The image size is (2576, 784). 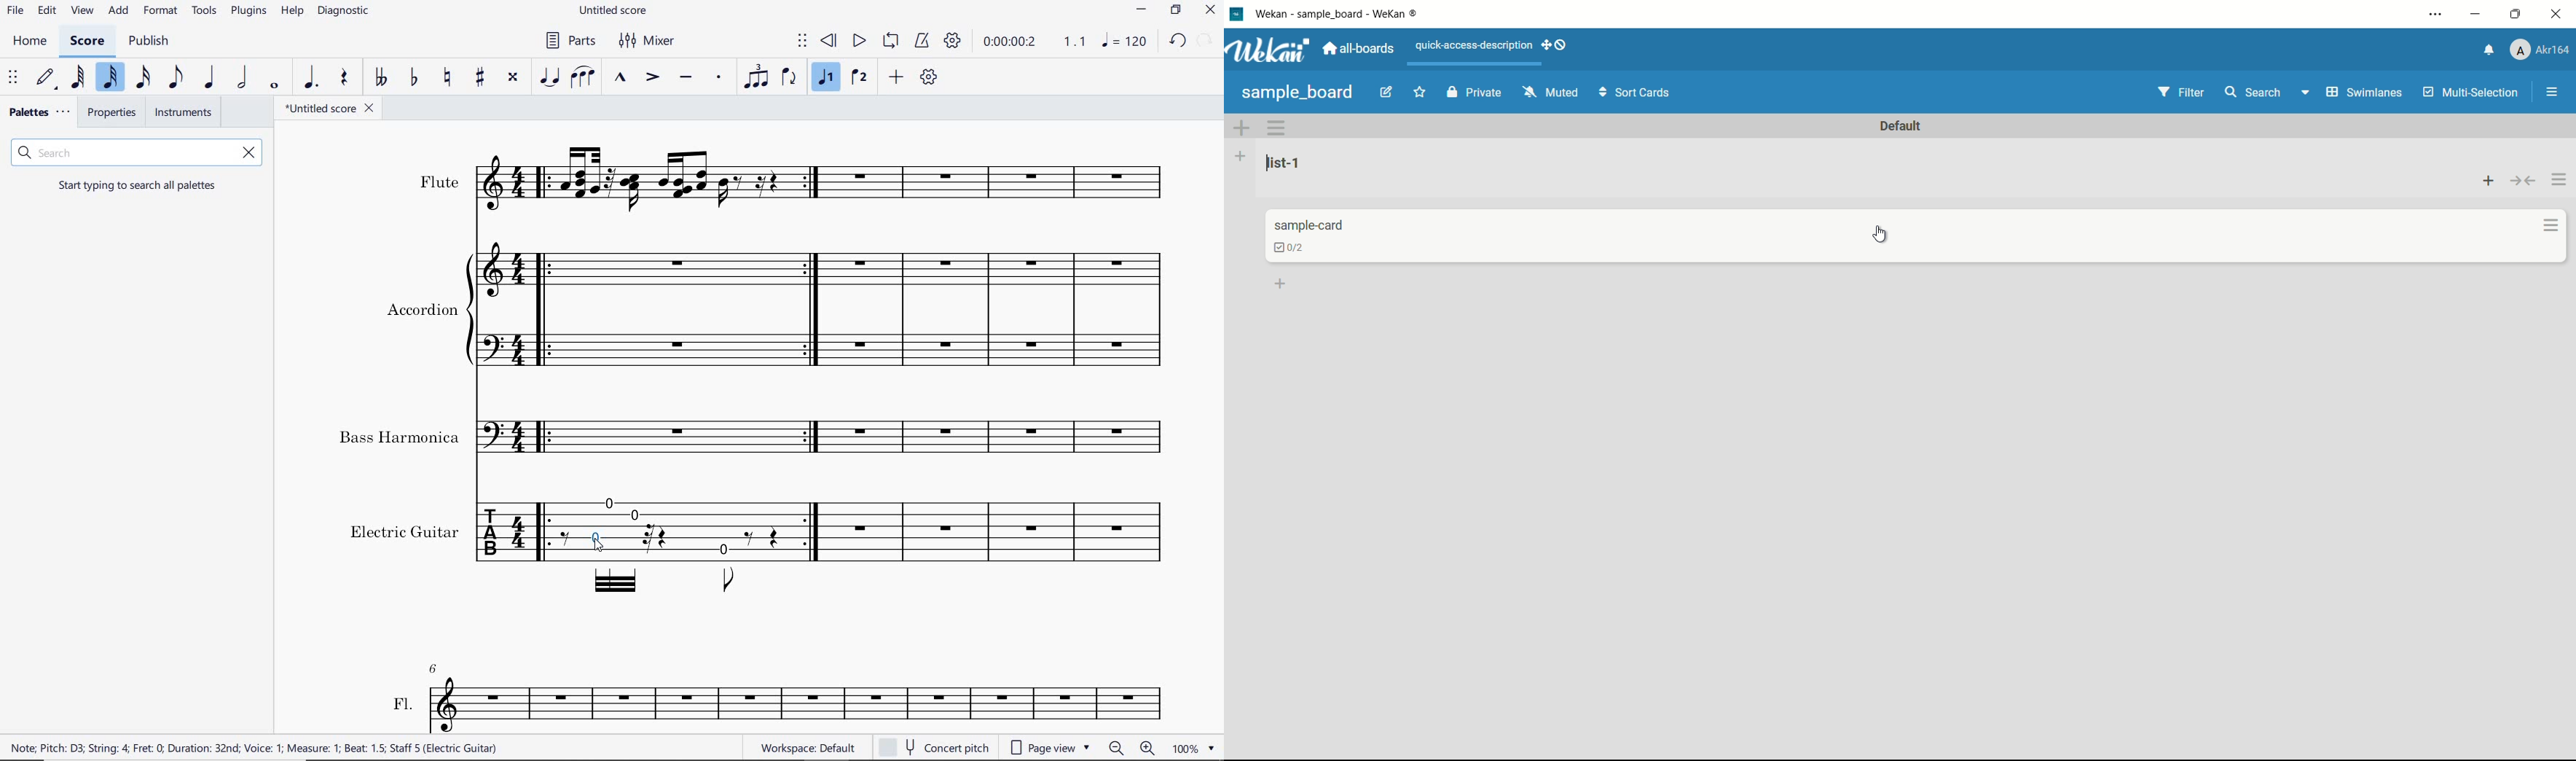 I want to click on mixer, so click(x=648, y=39).